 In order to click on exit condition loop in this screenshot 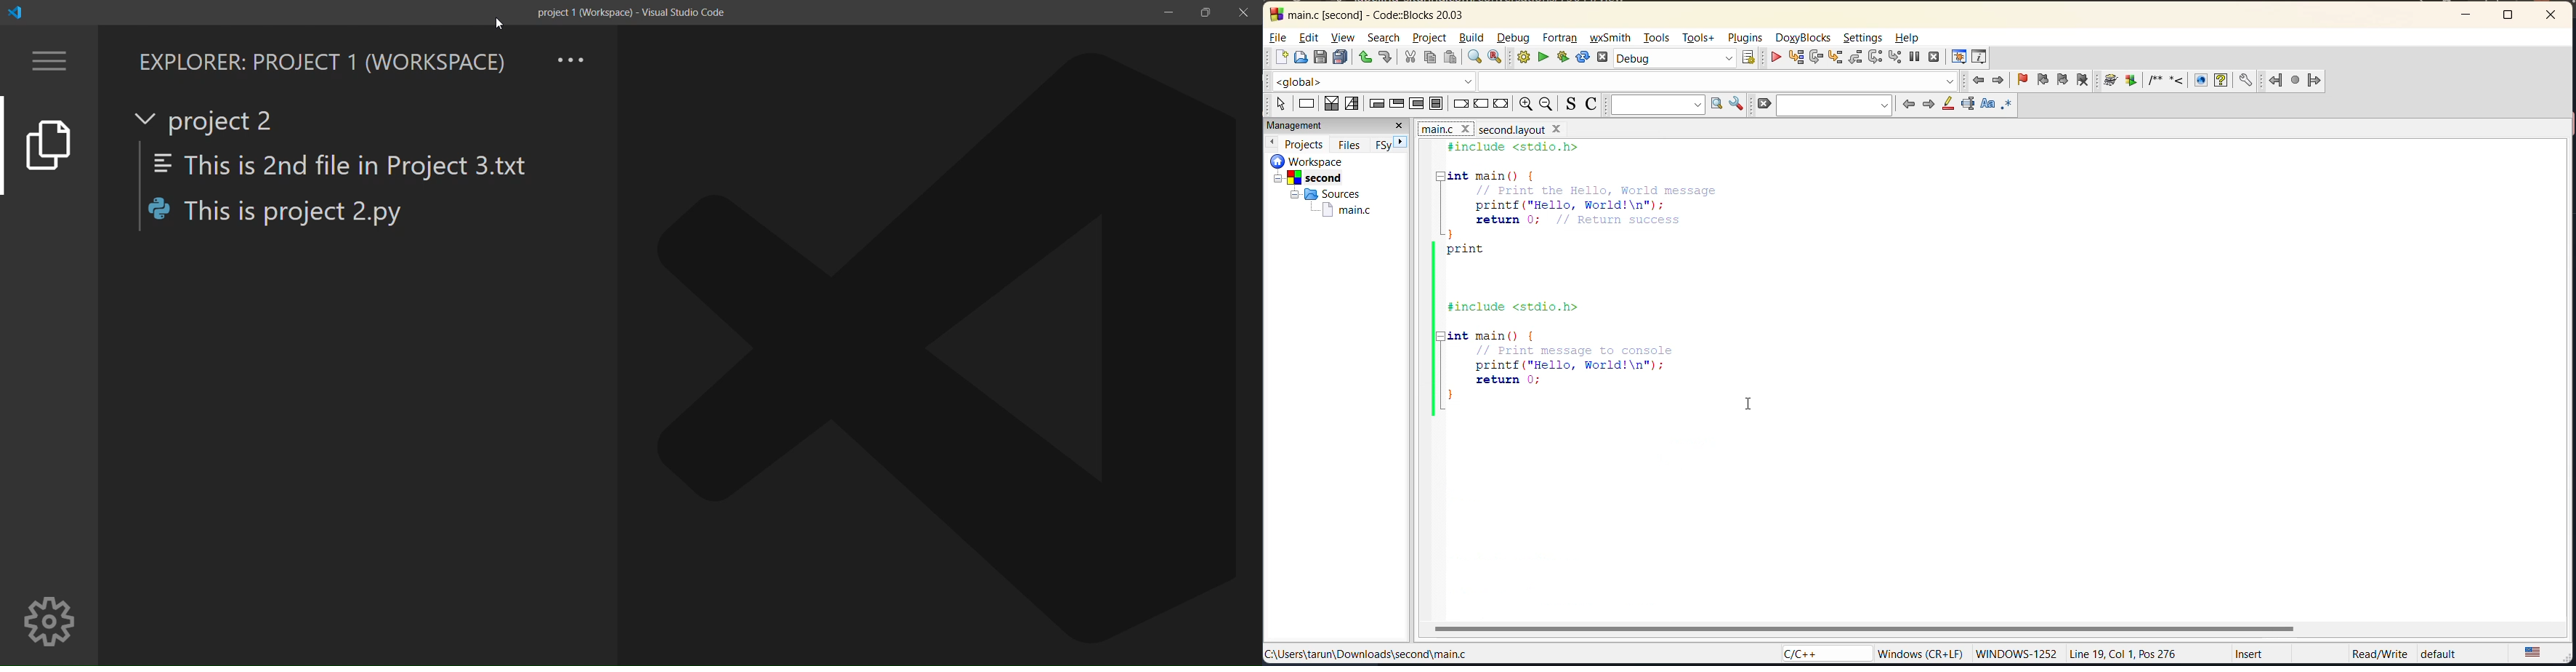, I will do `click(1395, 104)`.